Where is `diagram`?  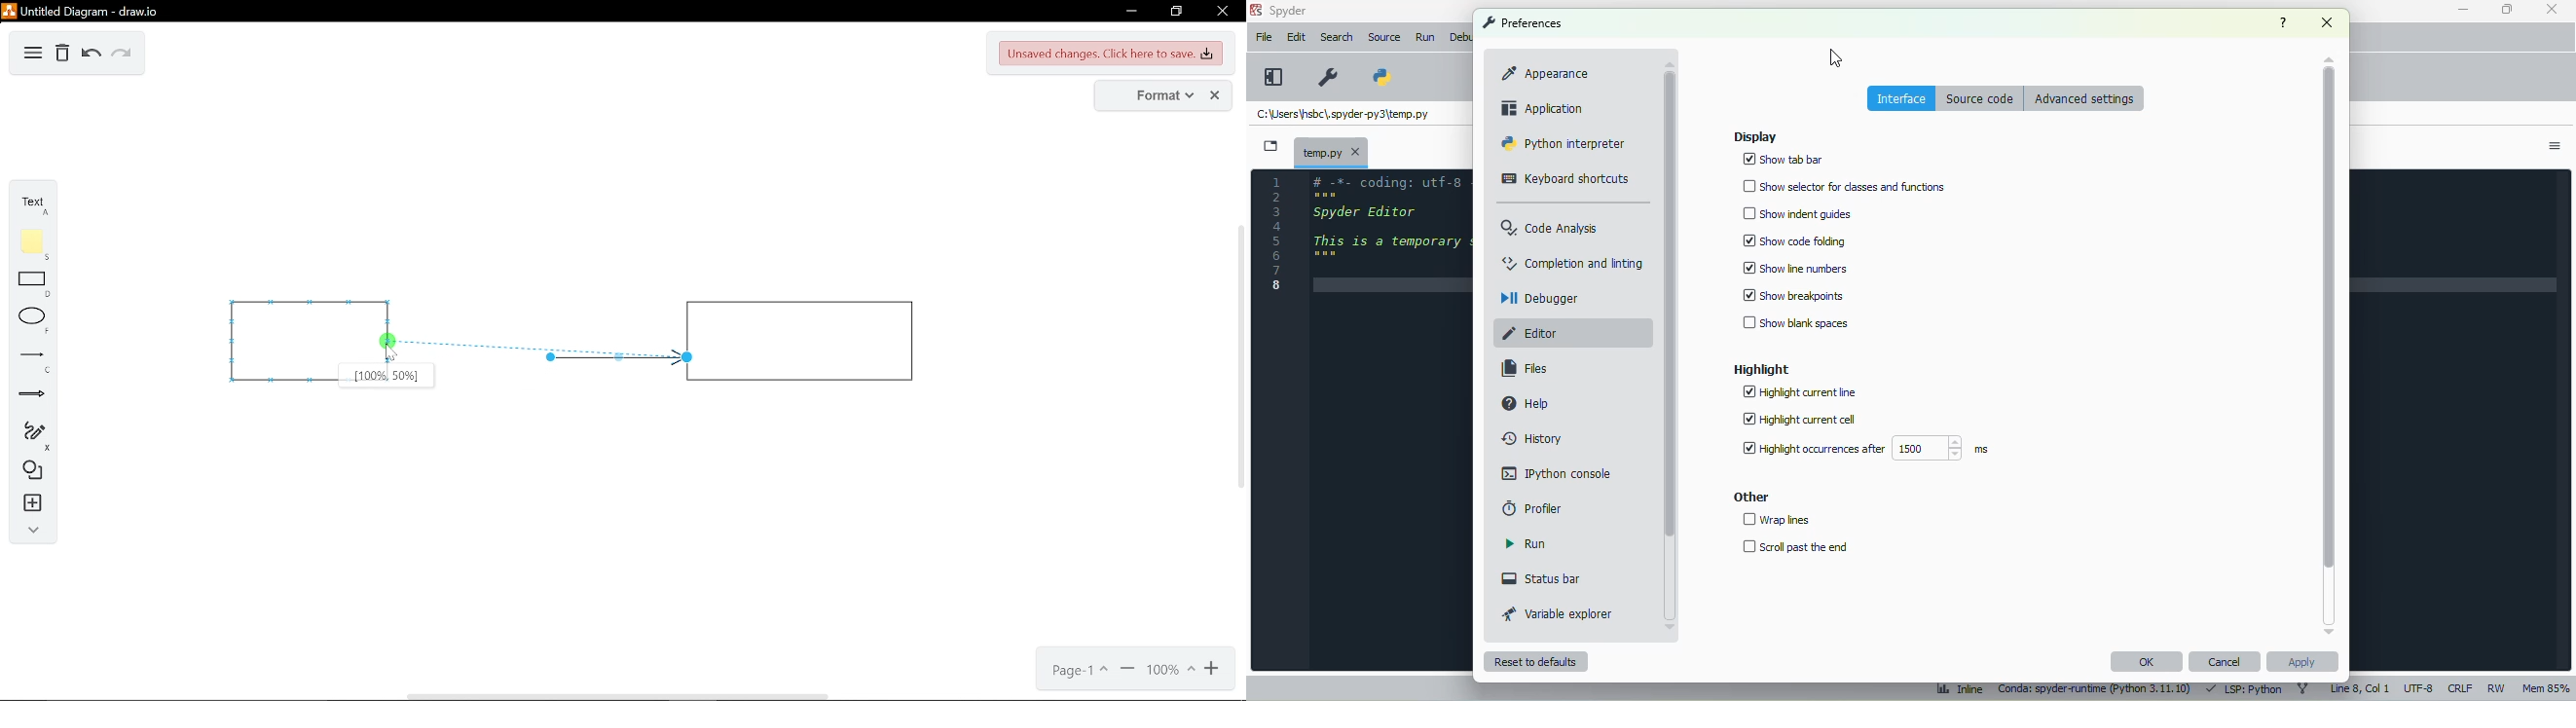 diagram is located at coordinates (33, 54).